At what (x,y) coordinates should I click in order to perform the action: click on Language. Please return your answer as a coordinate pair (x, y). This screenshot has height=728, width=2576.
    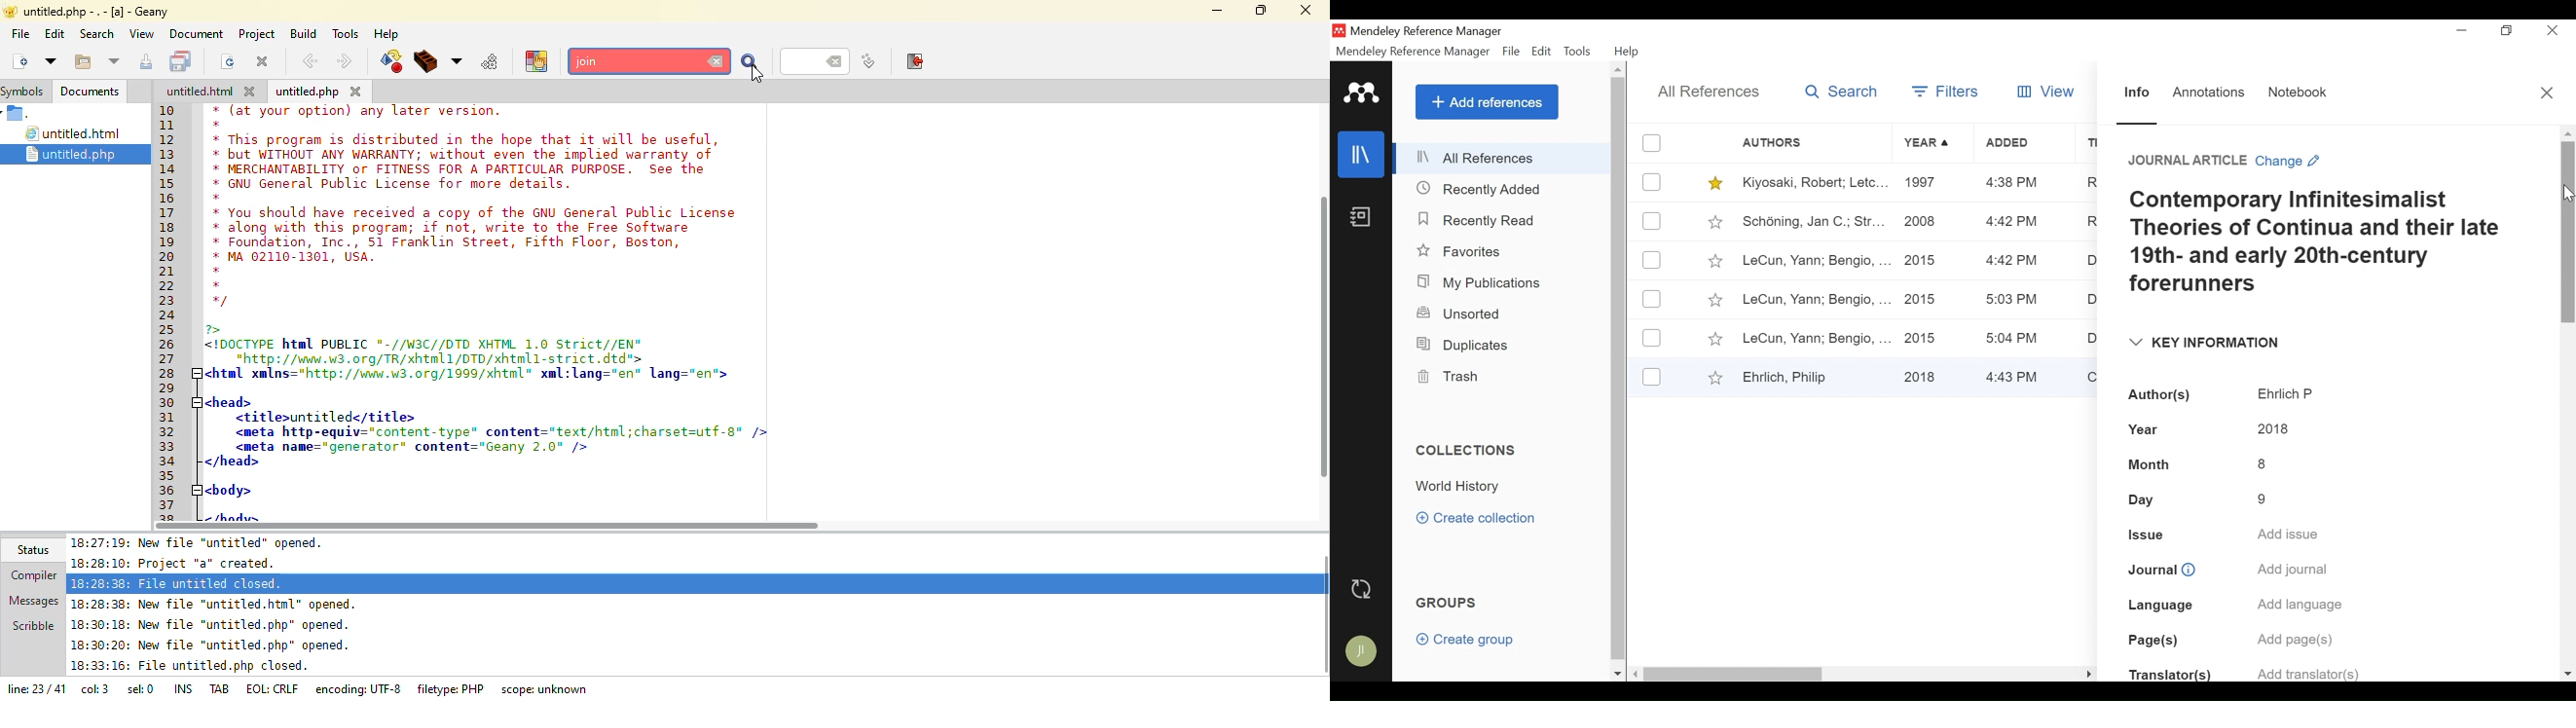
    Looking at the image, I should click on (2159, 604).